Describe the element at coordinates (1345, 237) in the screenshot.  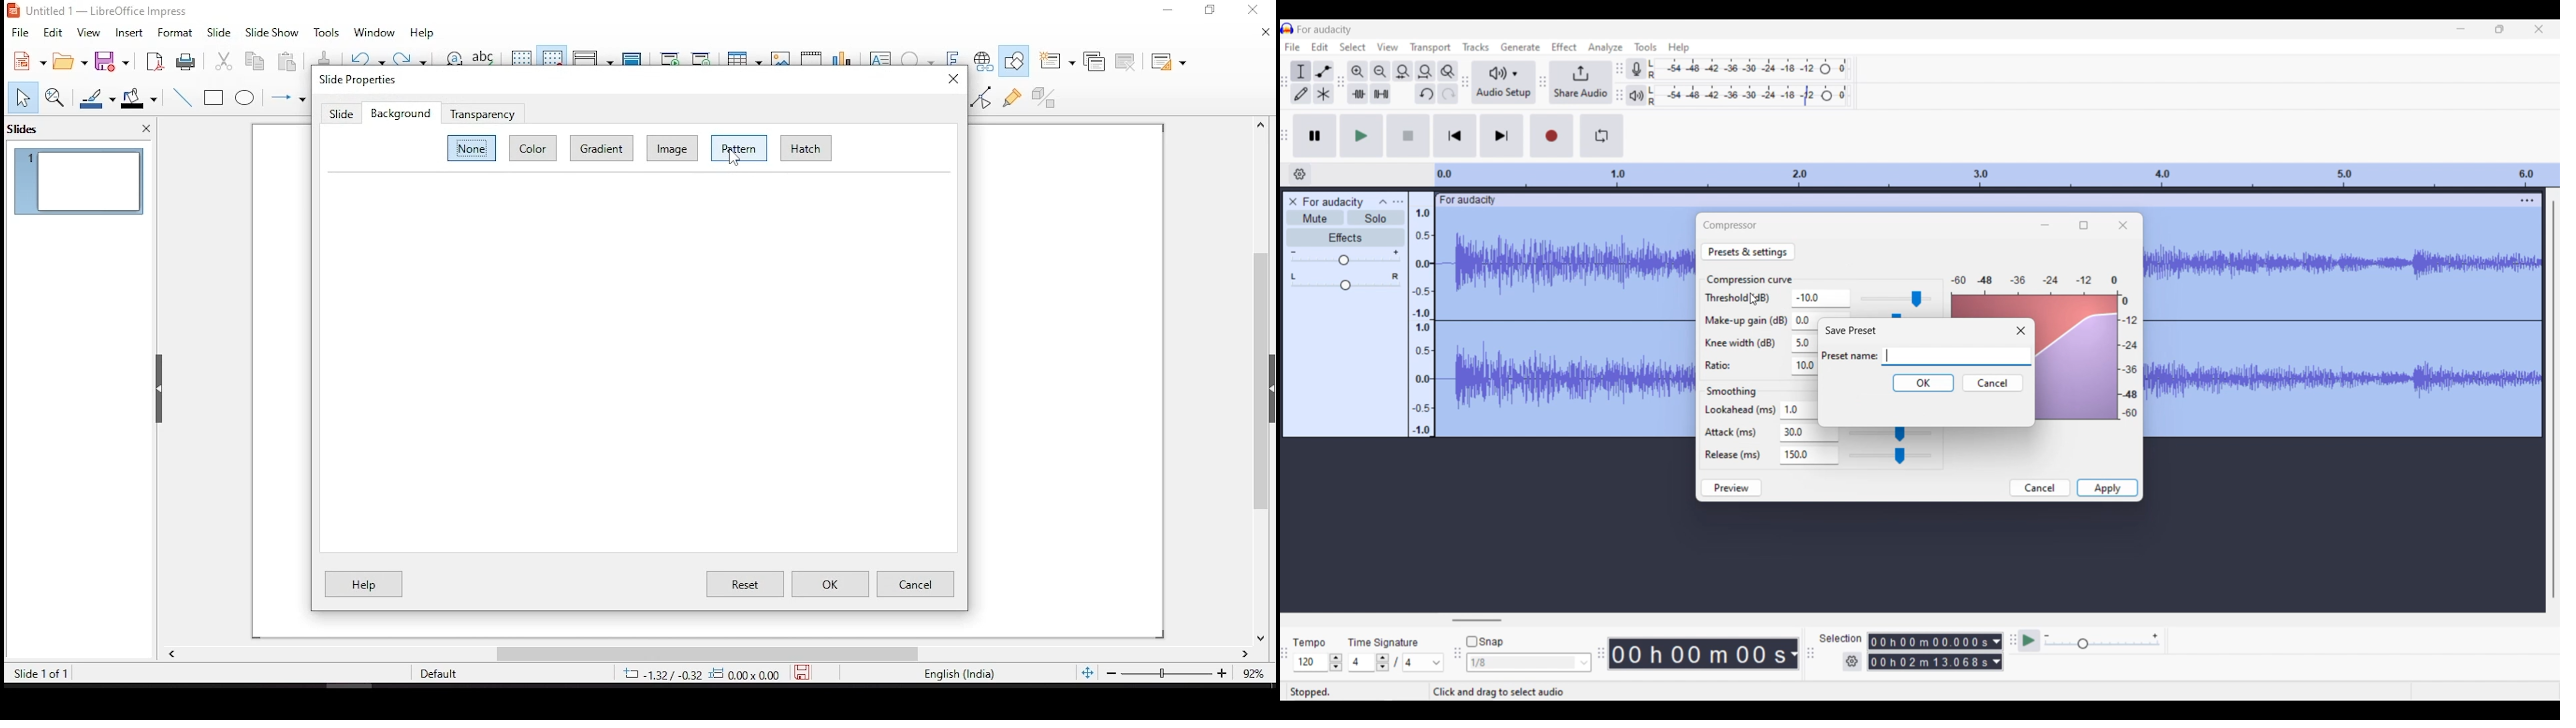
I see `Effects` at that location.